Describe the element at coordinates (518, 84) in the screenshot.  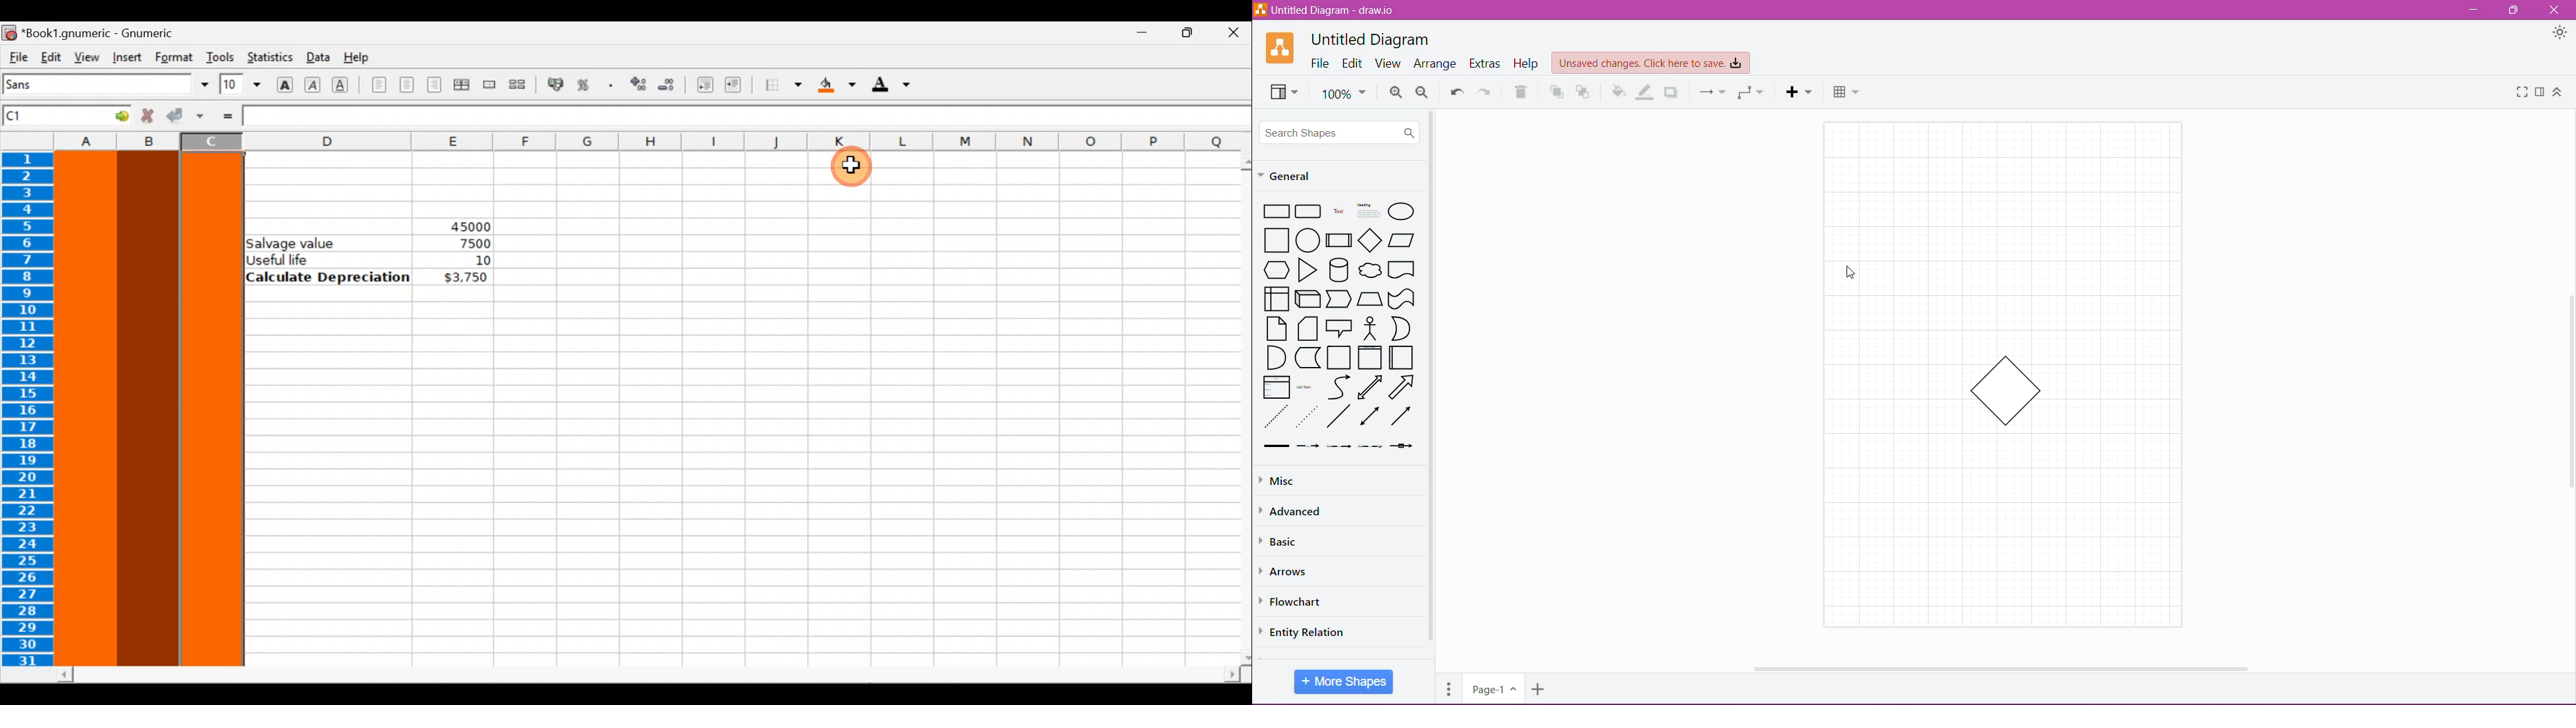
I see `Split merged range of cells` at that location.